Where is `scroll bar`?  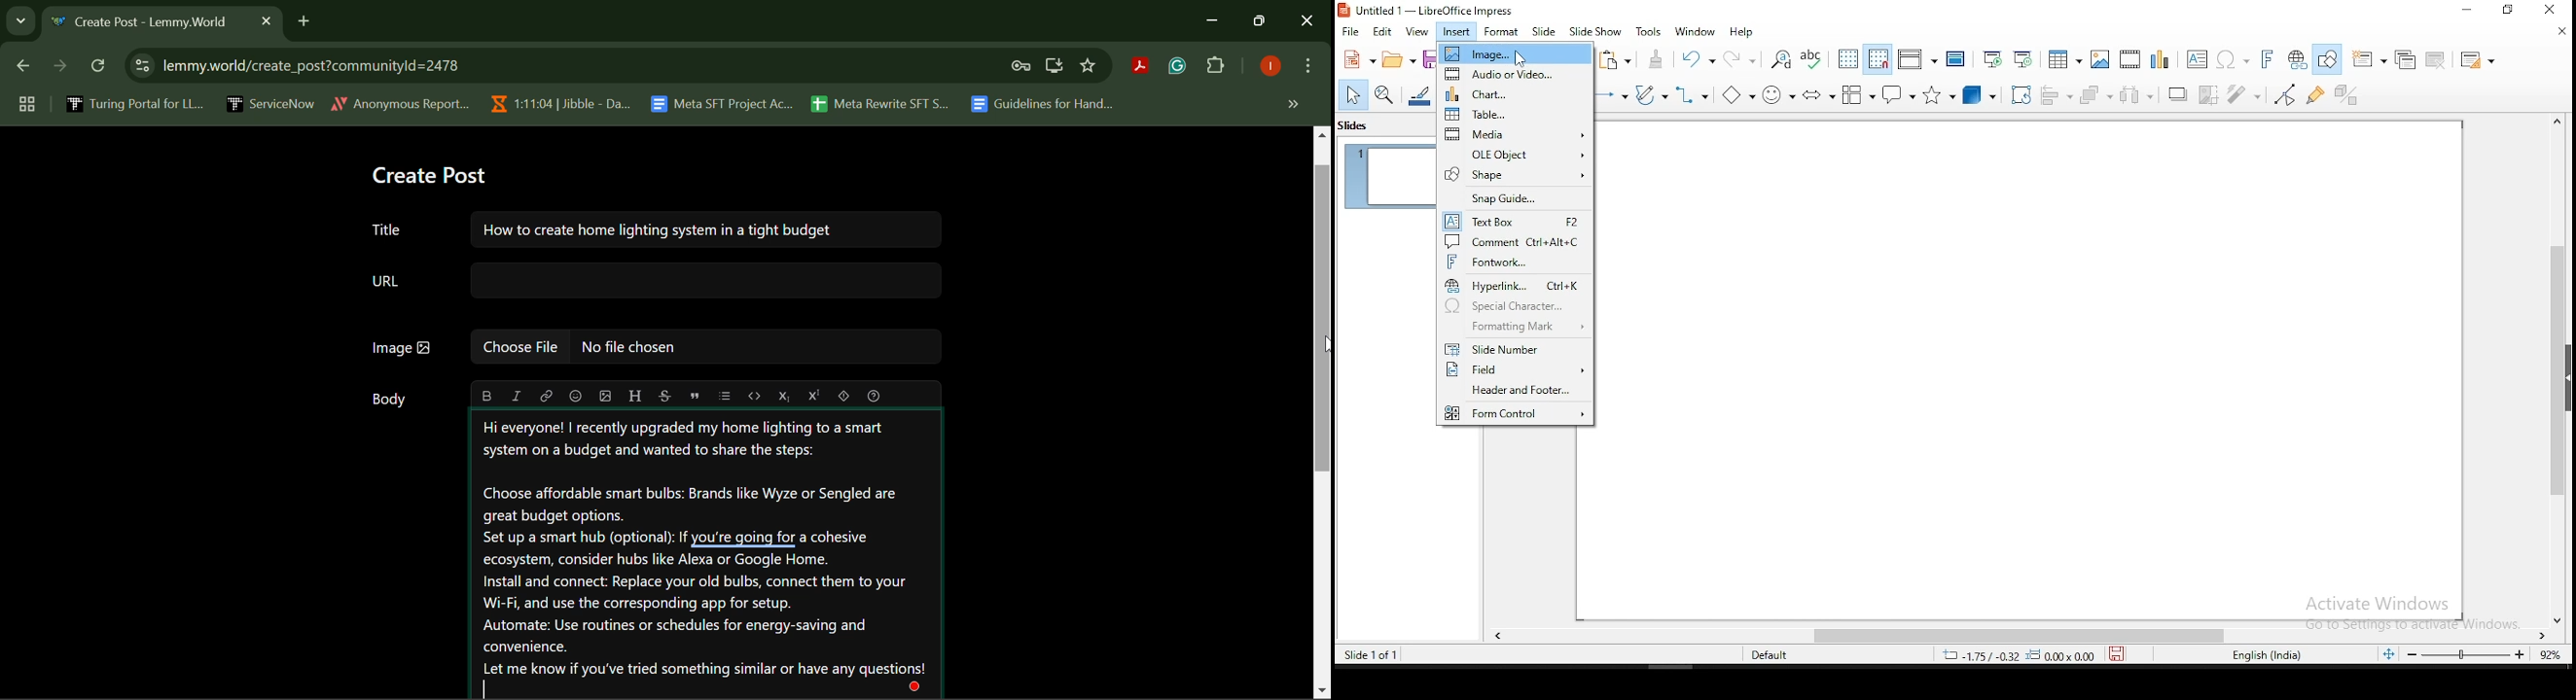
scroll bar is located at coordinates (2559, 352).